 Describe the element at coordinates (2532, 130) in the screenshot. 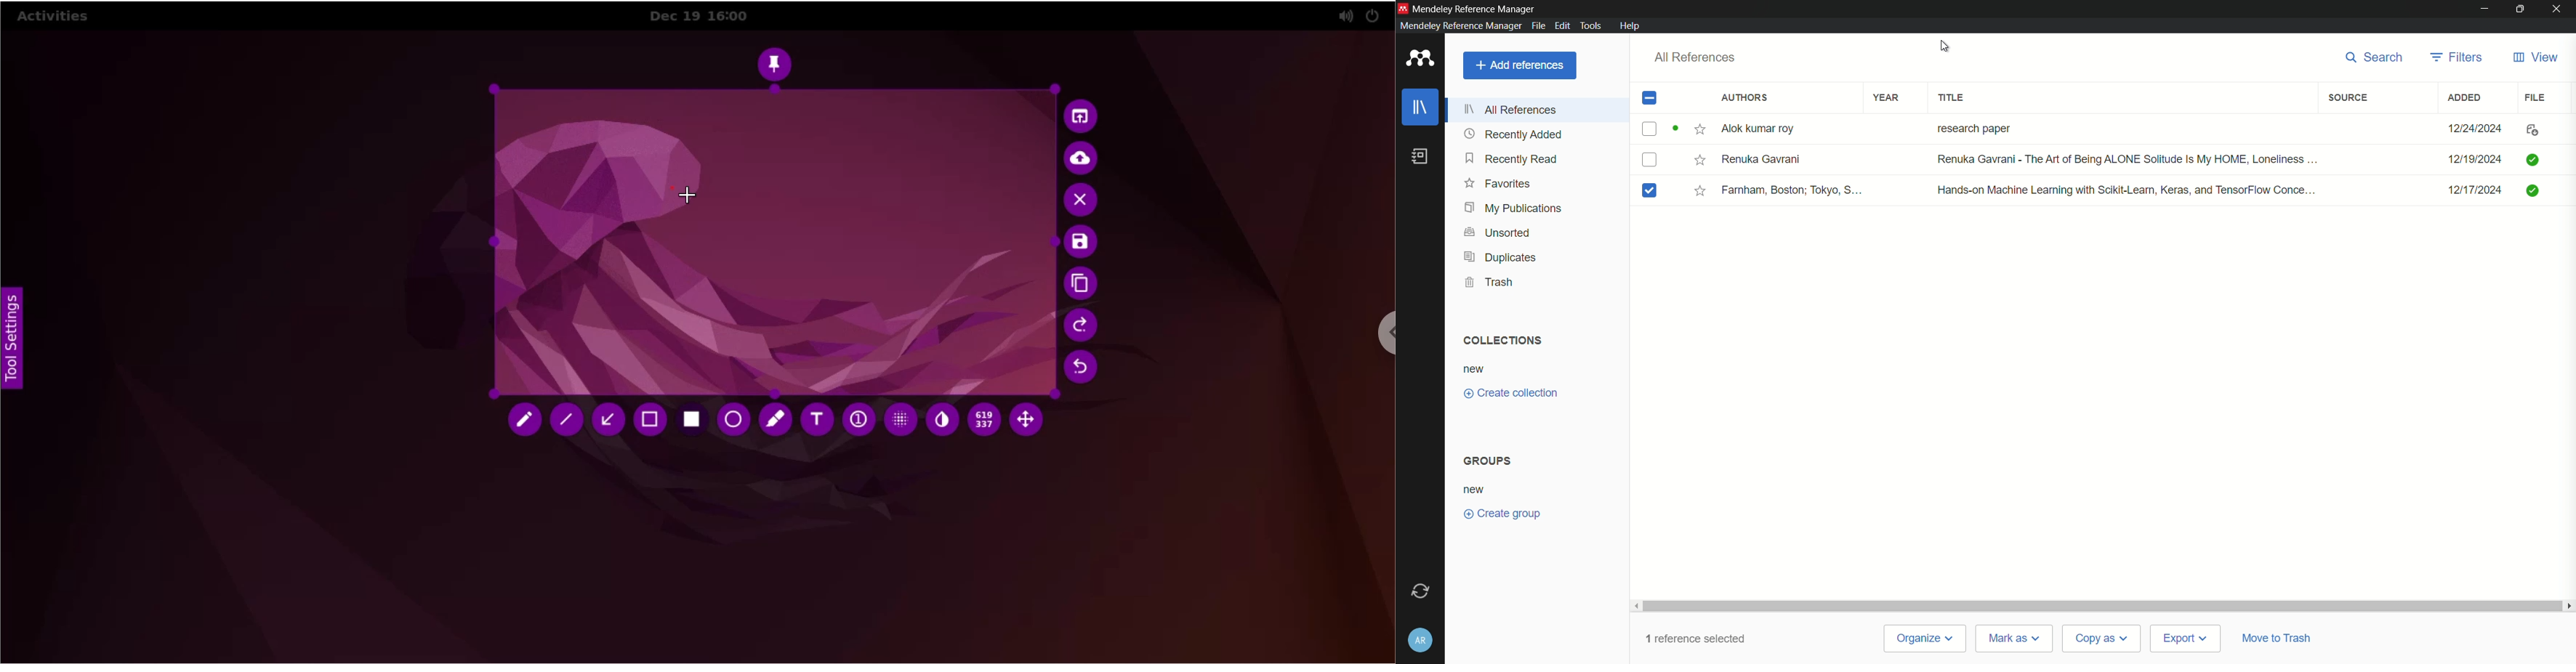

I see `icon` at that location.